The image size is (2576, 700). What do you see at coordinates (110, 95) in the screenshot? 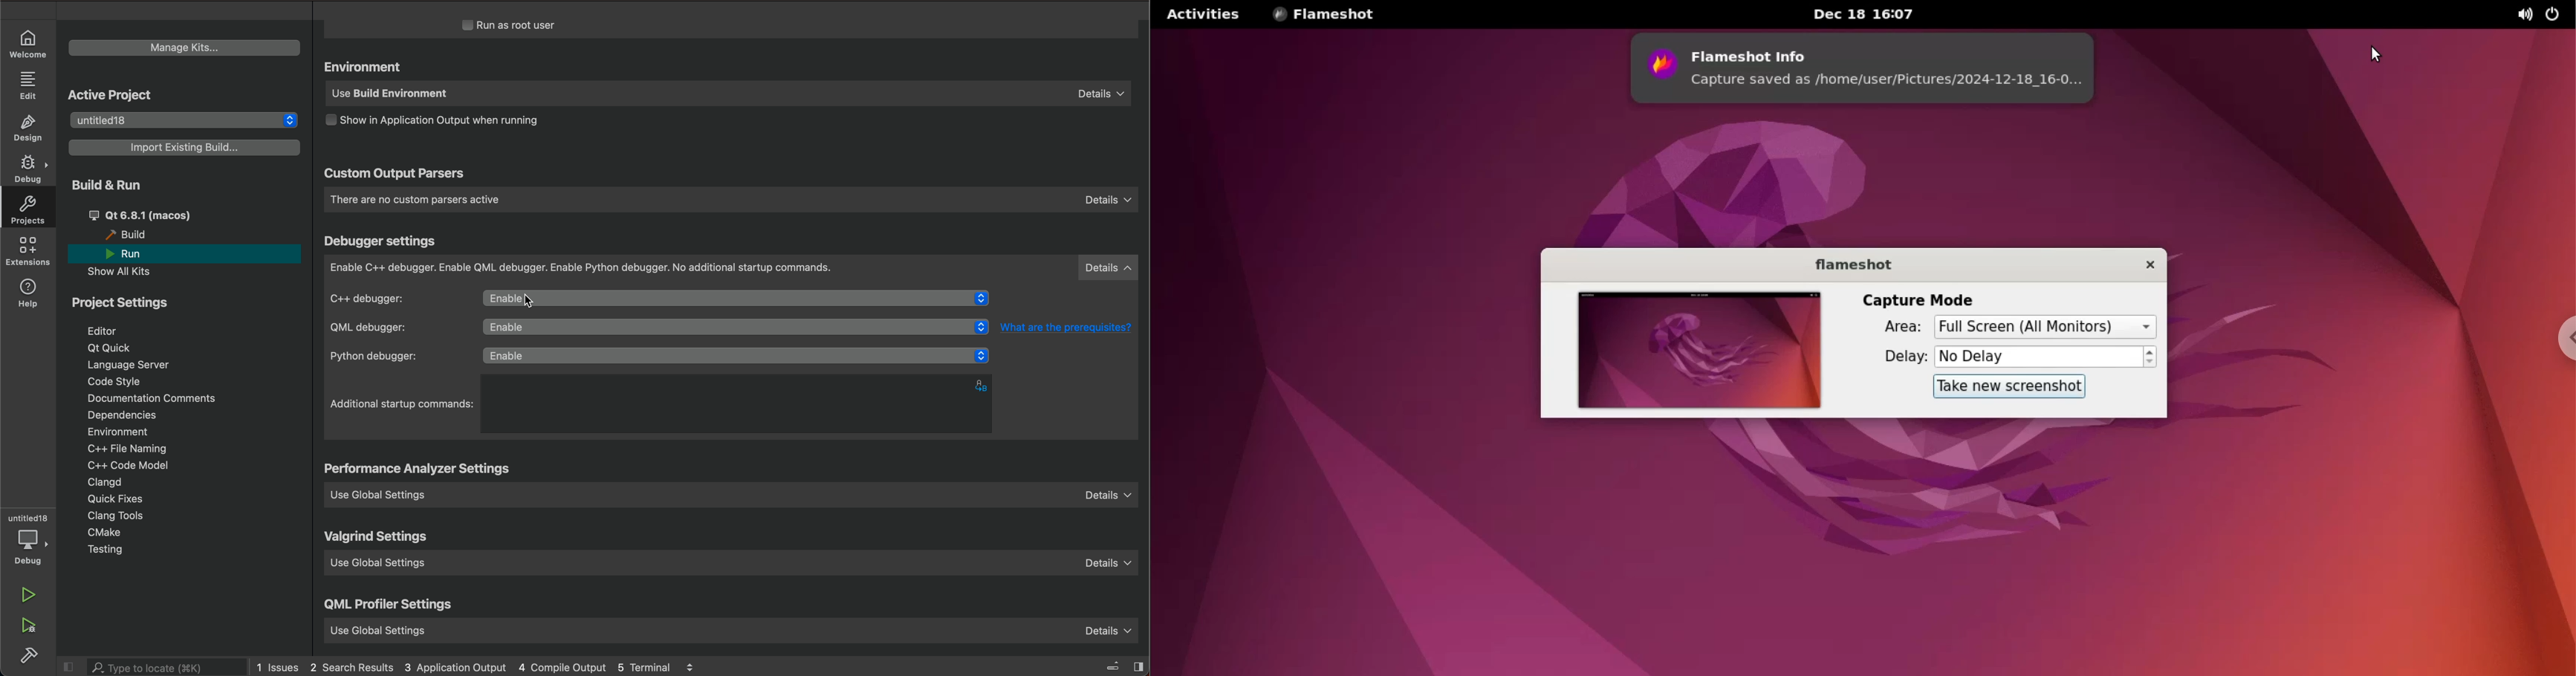
I see `active project` at bounding box center [110, 95].